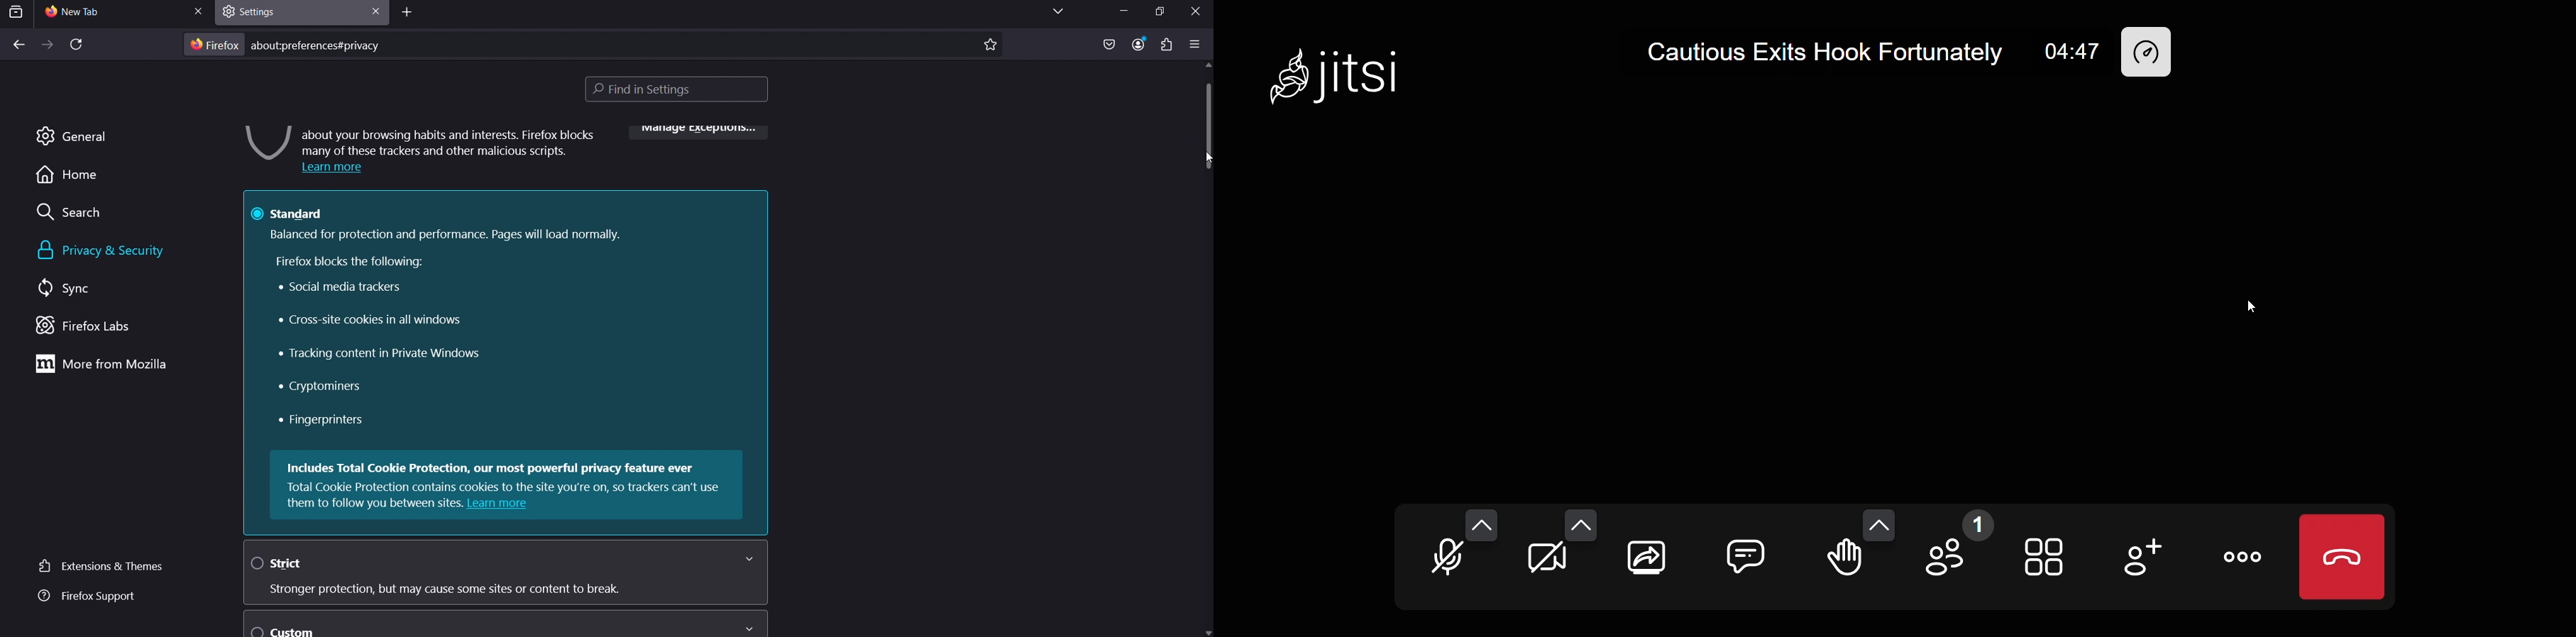  I want to click on sync, so click(67, 289).